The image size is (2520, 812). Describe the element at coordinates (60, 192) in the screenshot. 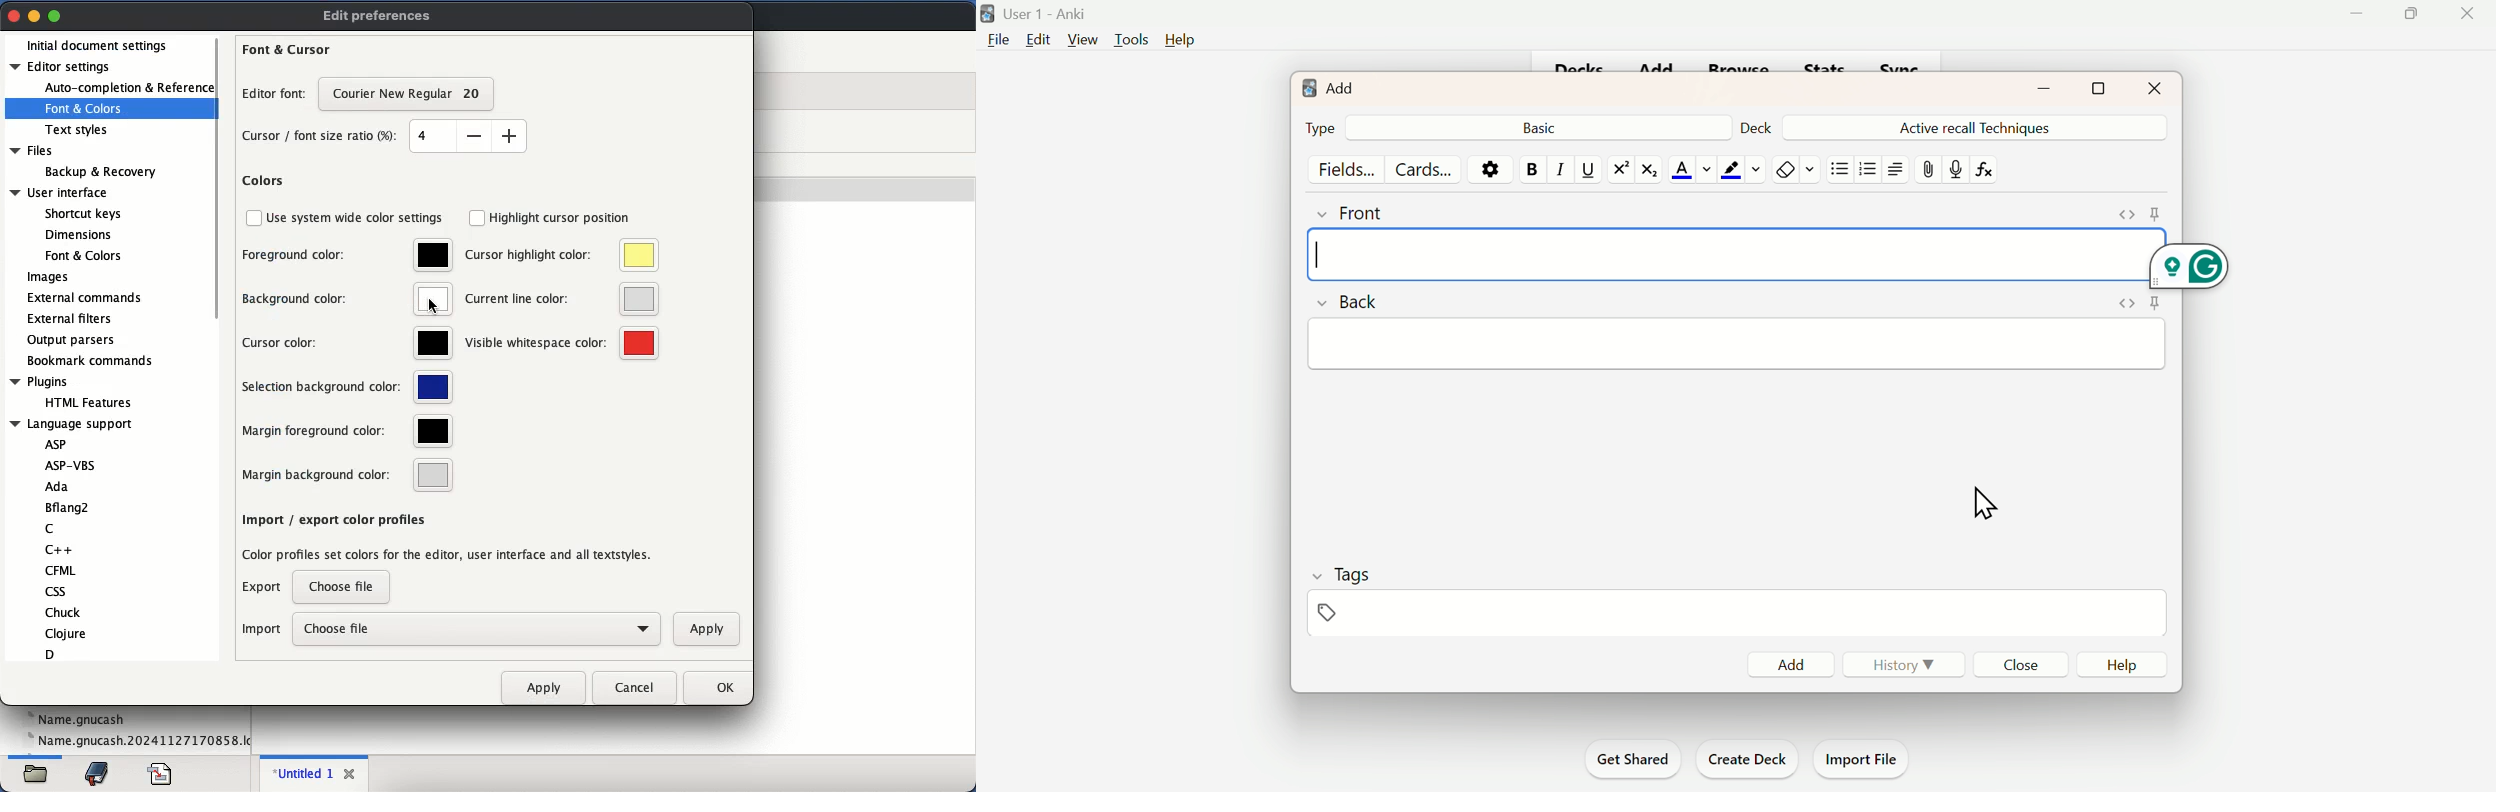

I see `User interface` at that location.